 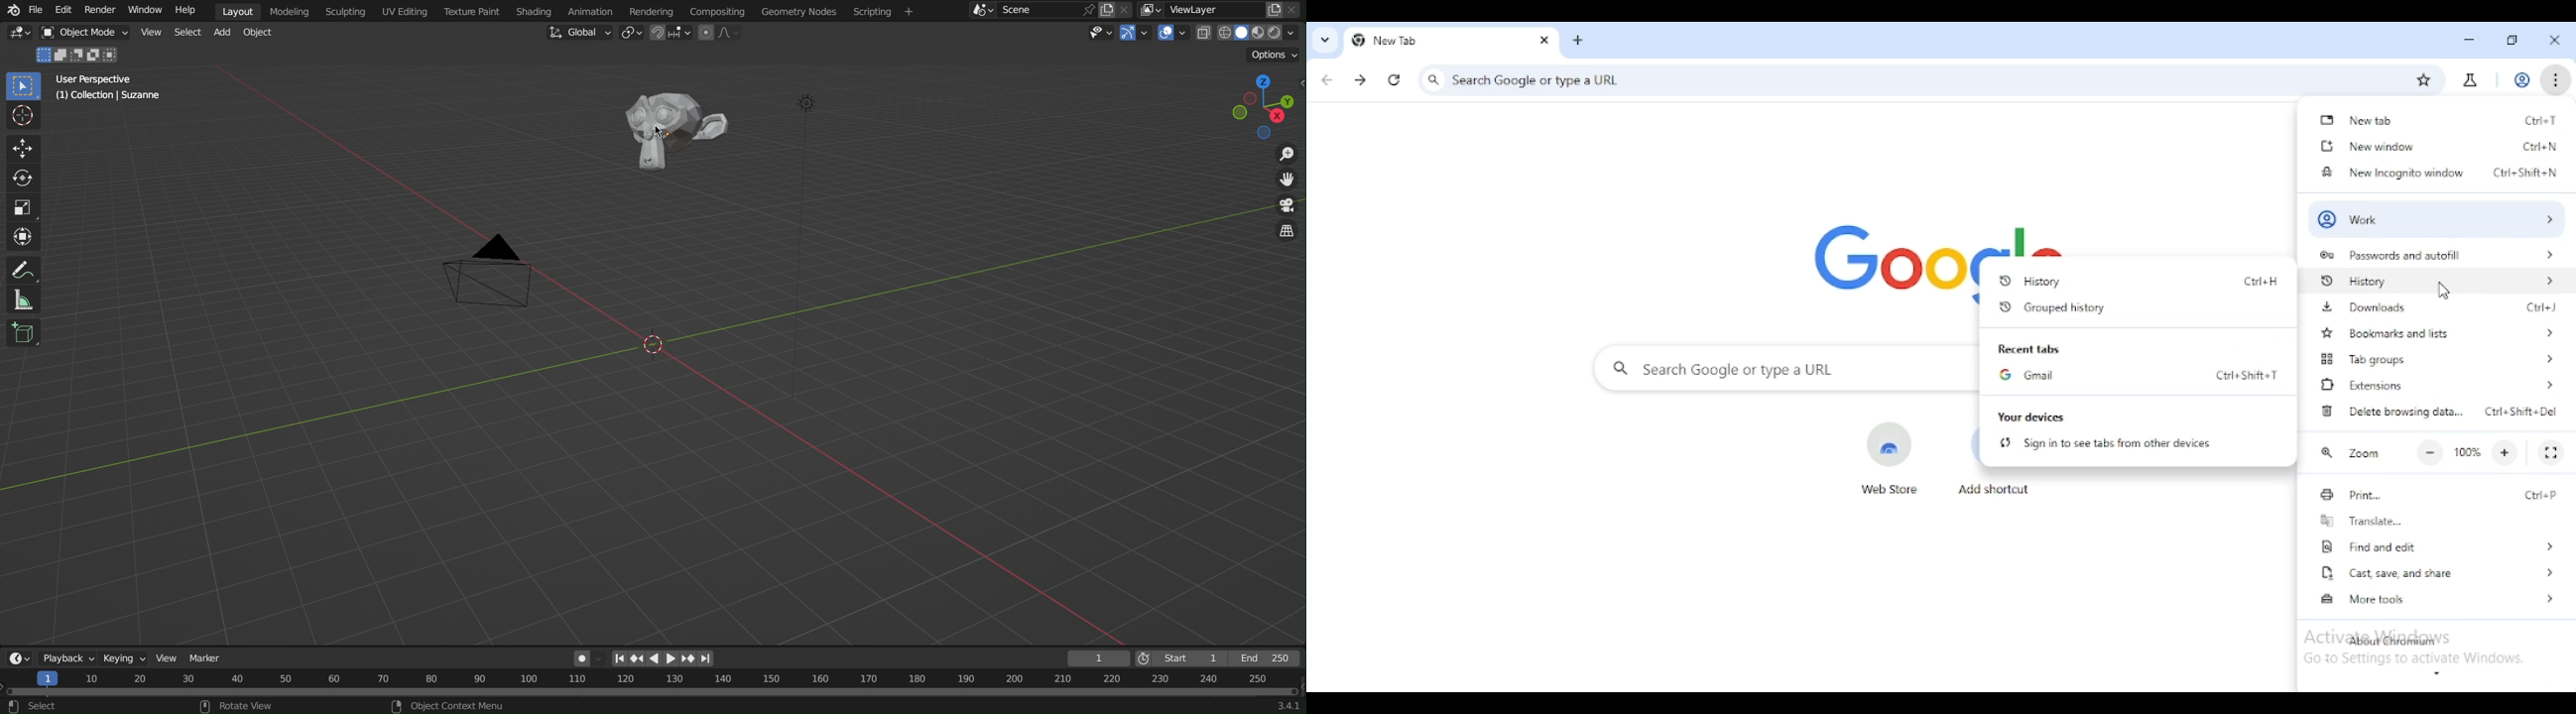 I want to click on cursor, so click(x=2443, y=292).